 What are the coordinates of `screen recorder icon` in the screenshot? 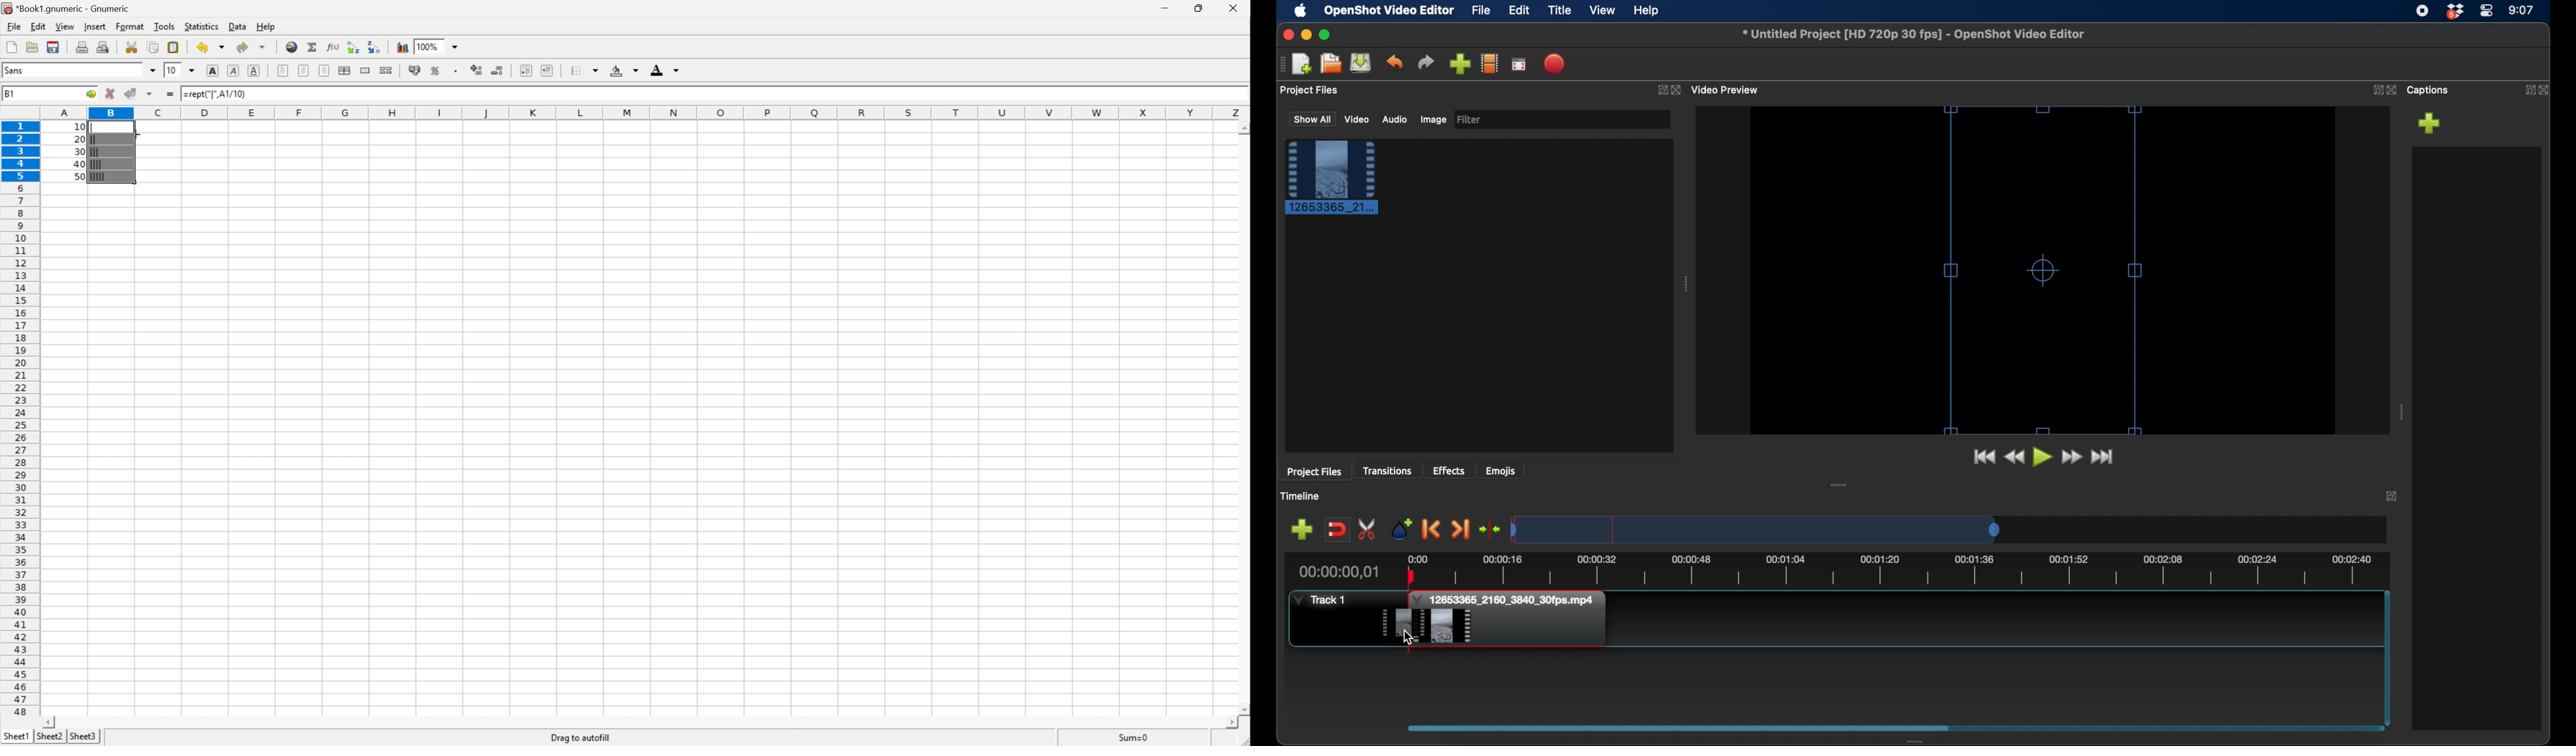 It's located at (2422, 11).